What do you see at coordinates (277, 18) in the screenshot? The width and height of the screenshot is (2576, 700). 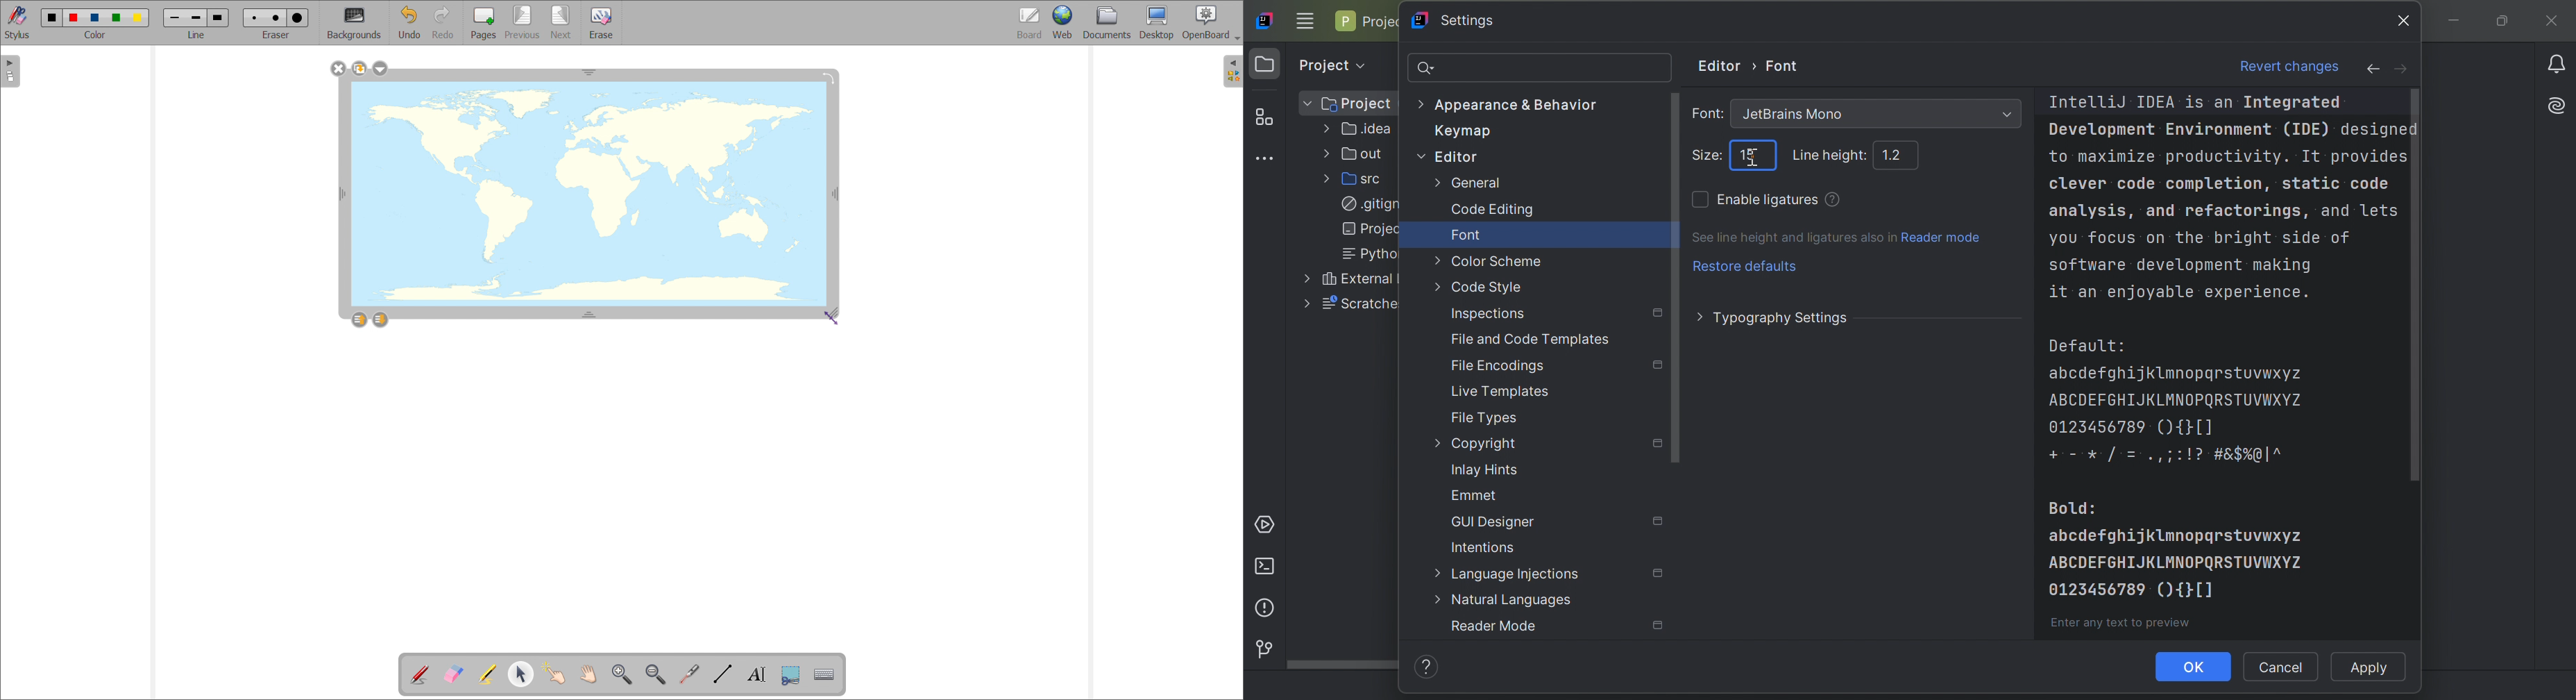 I see `medium` at bounding box center [277, 18].